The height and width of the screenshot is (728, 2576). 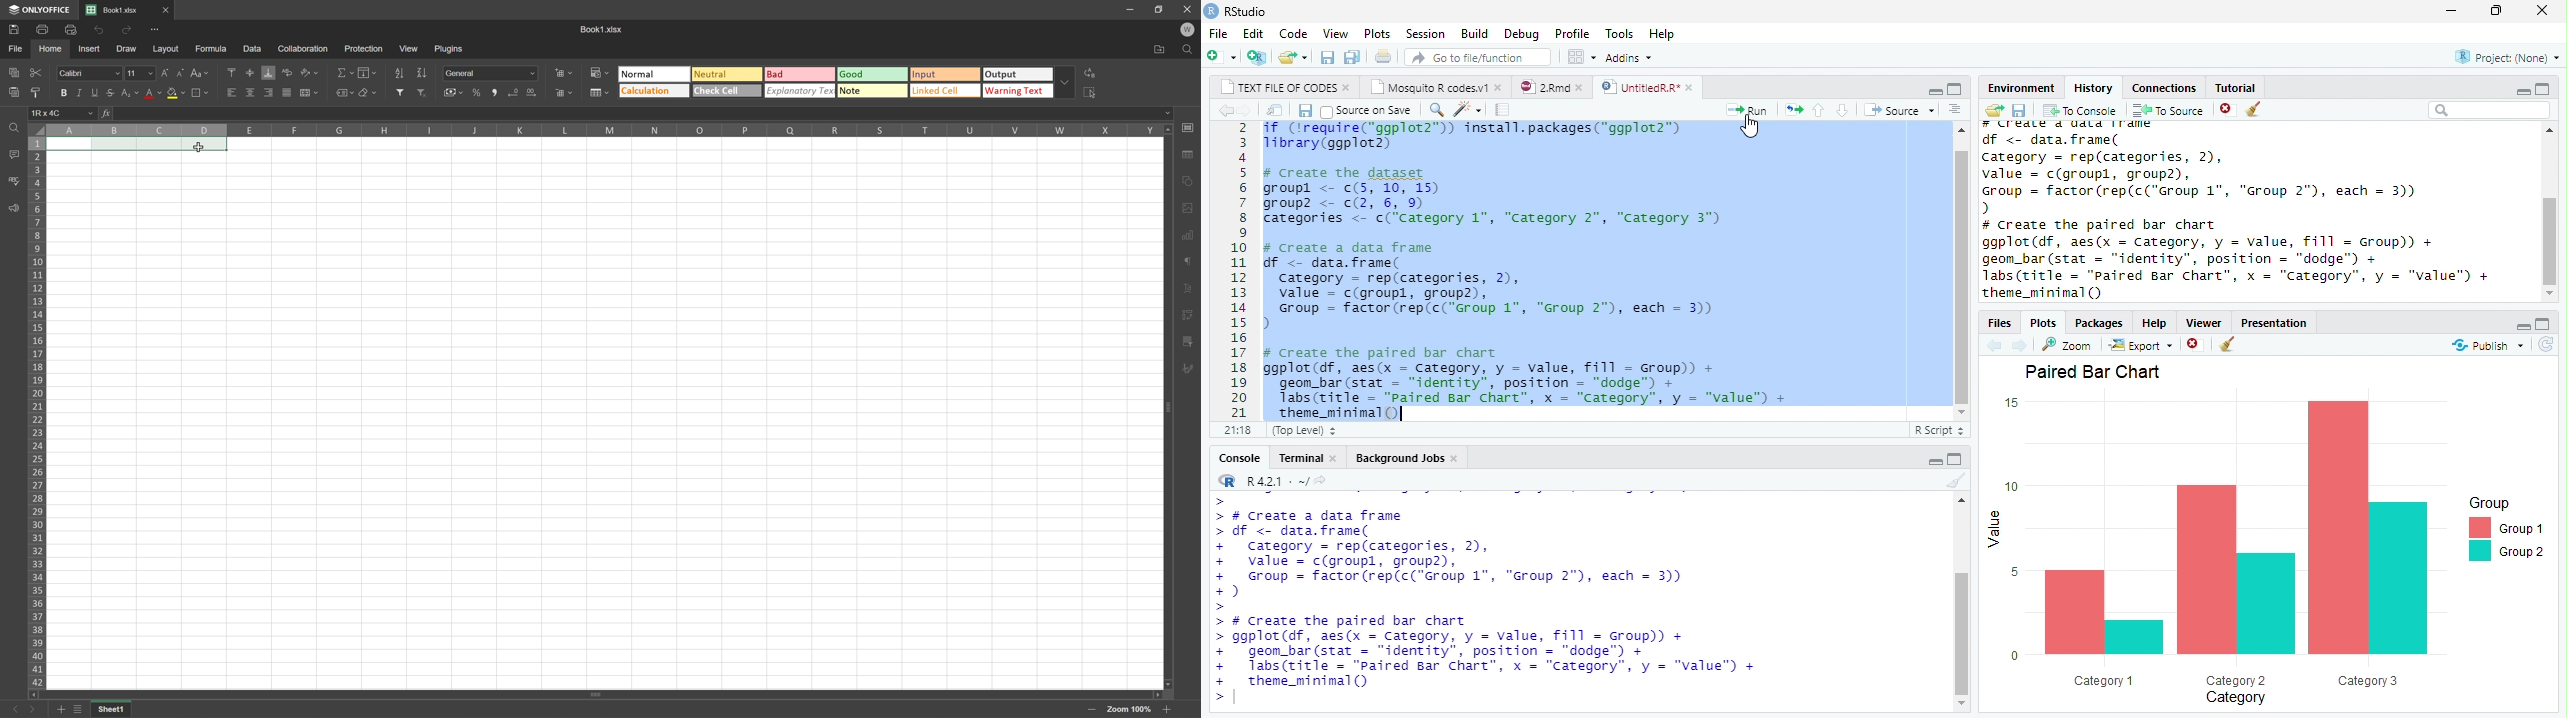 I want to click on addins, so click(x=1632, y=57).